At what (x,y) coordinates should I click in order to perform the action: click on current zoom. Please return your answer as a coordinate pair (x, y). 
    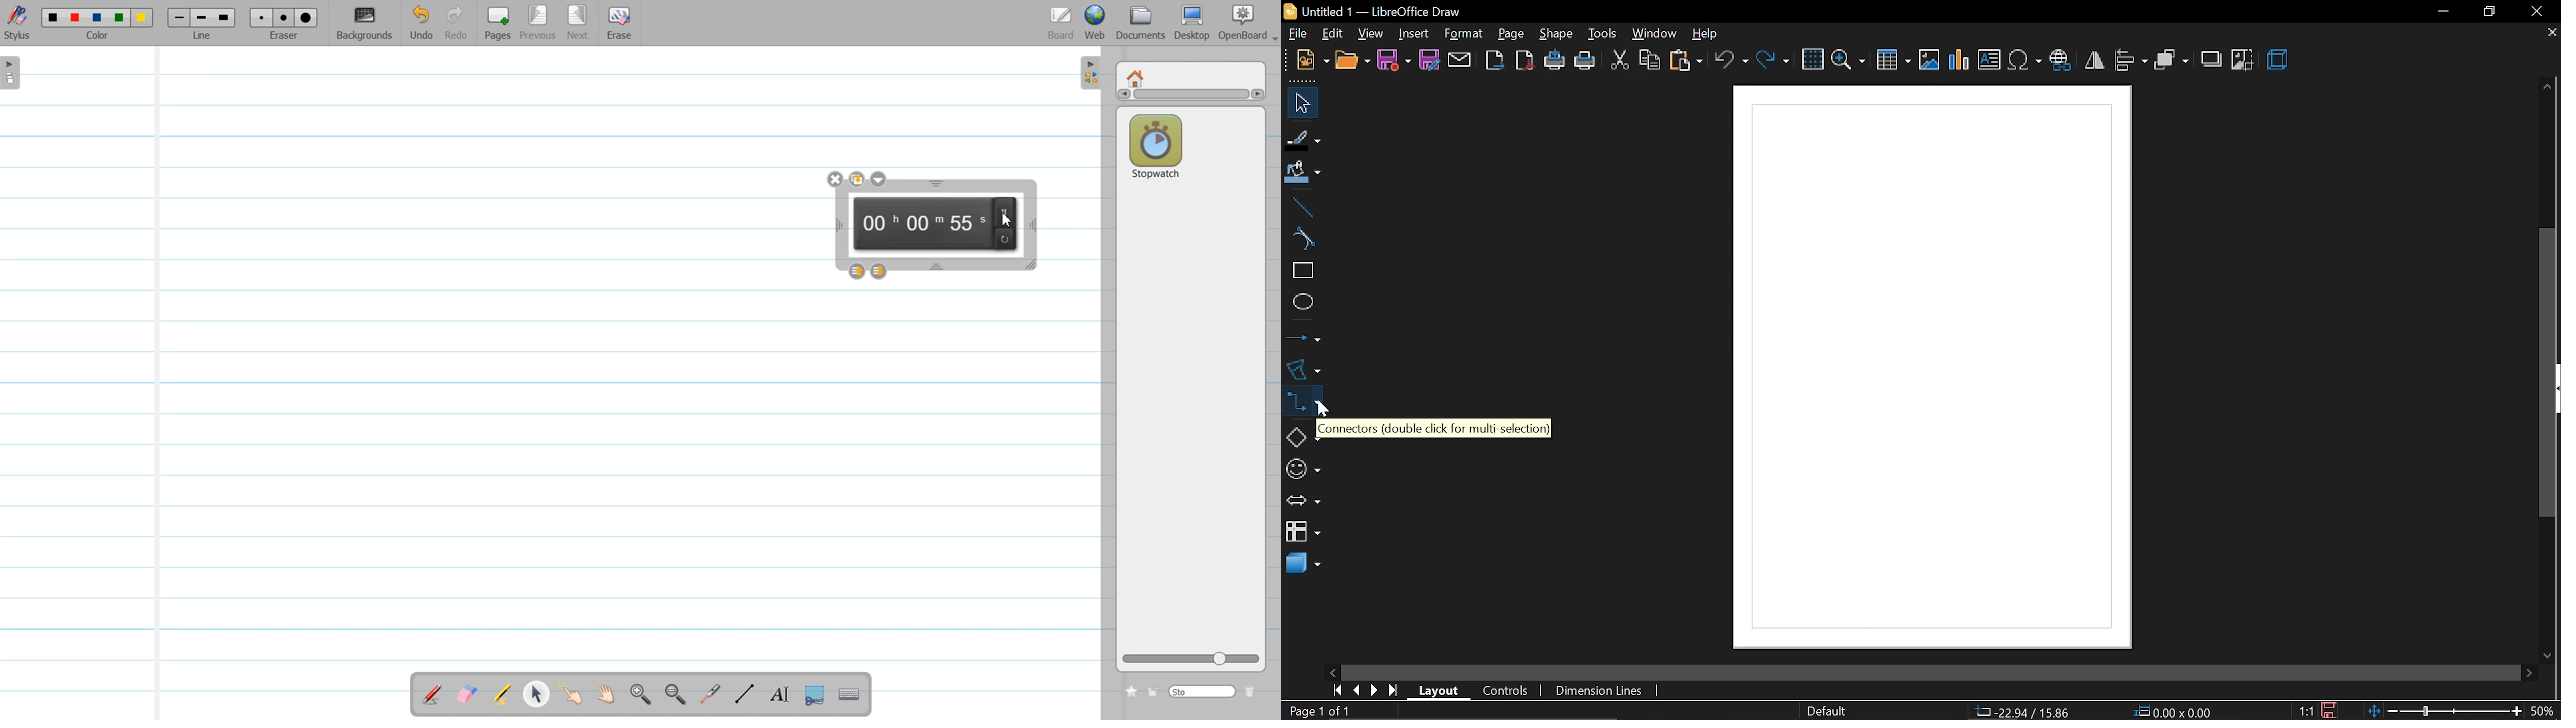
    Looking at the image, I should click on (2545, 711).